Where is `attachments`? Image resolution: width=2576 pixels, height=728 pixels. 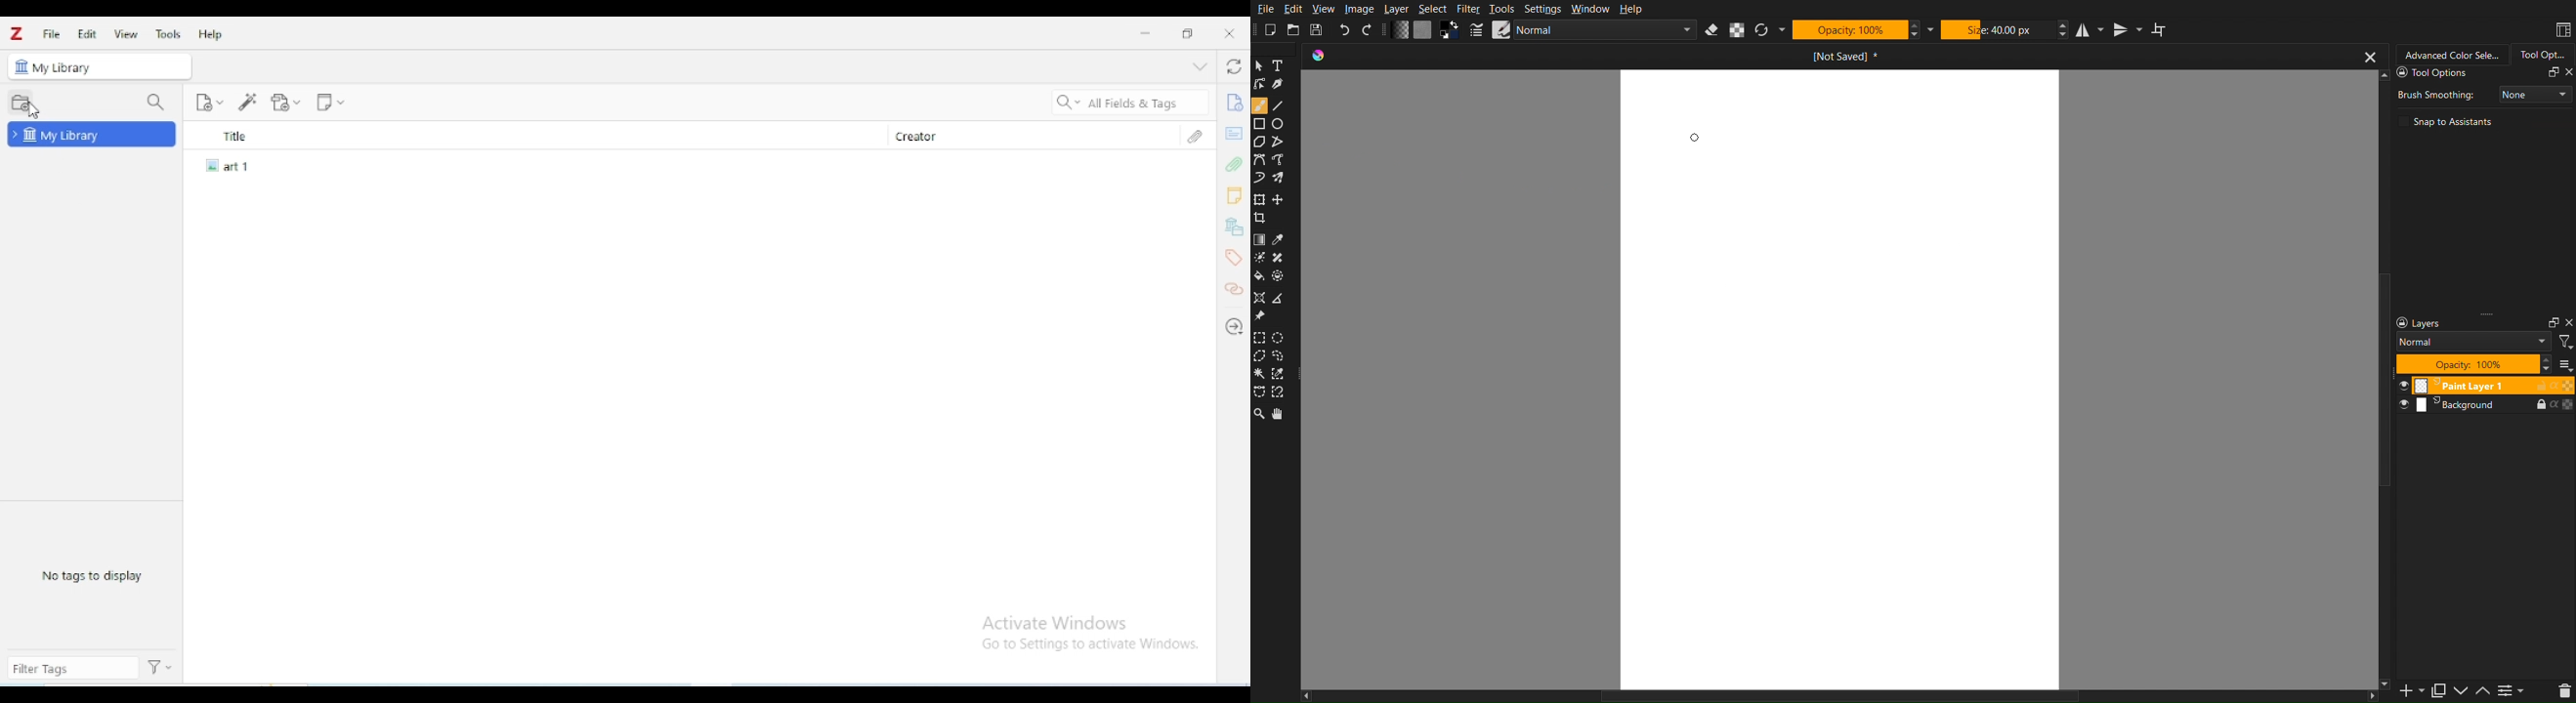
attachments is located at coordinates (1195, 136).